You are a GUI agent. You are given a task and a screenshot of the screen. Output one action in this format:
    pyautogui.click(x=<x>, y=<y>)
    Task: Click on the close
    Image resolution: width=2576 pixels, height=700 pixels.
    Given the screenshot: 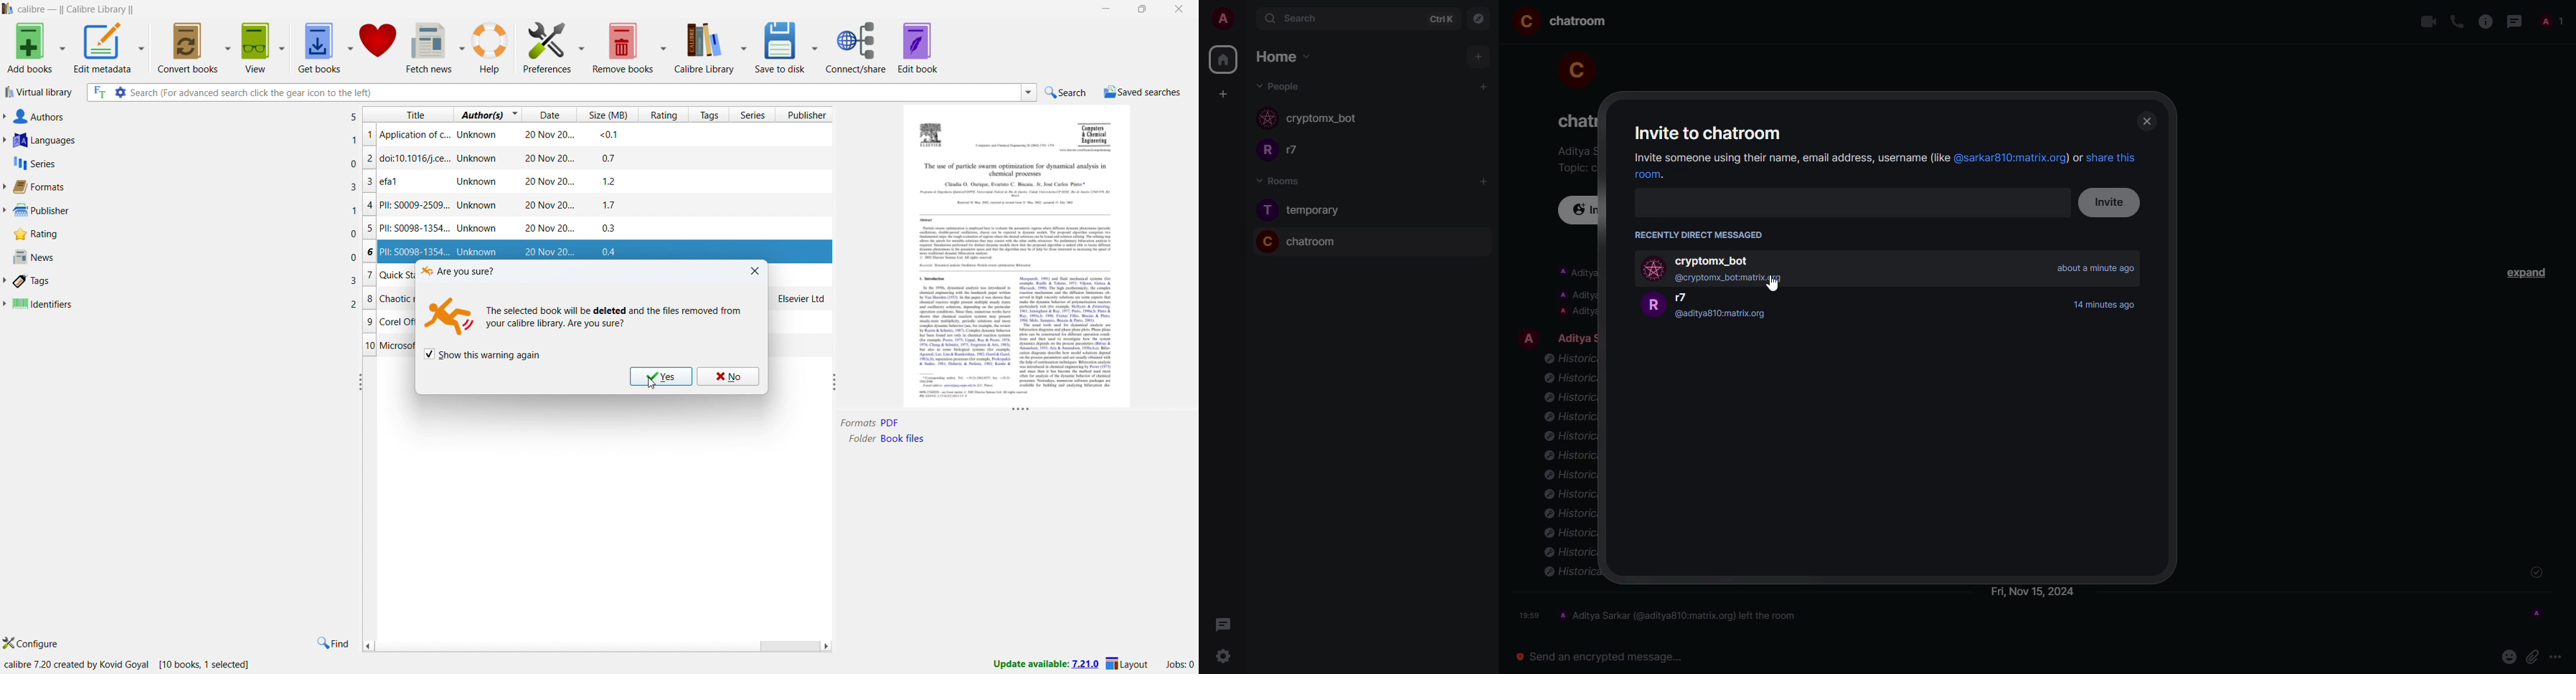 What is the action you would take?
    pyautogui.click(x=2146, y=121)
    